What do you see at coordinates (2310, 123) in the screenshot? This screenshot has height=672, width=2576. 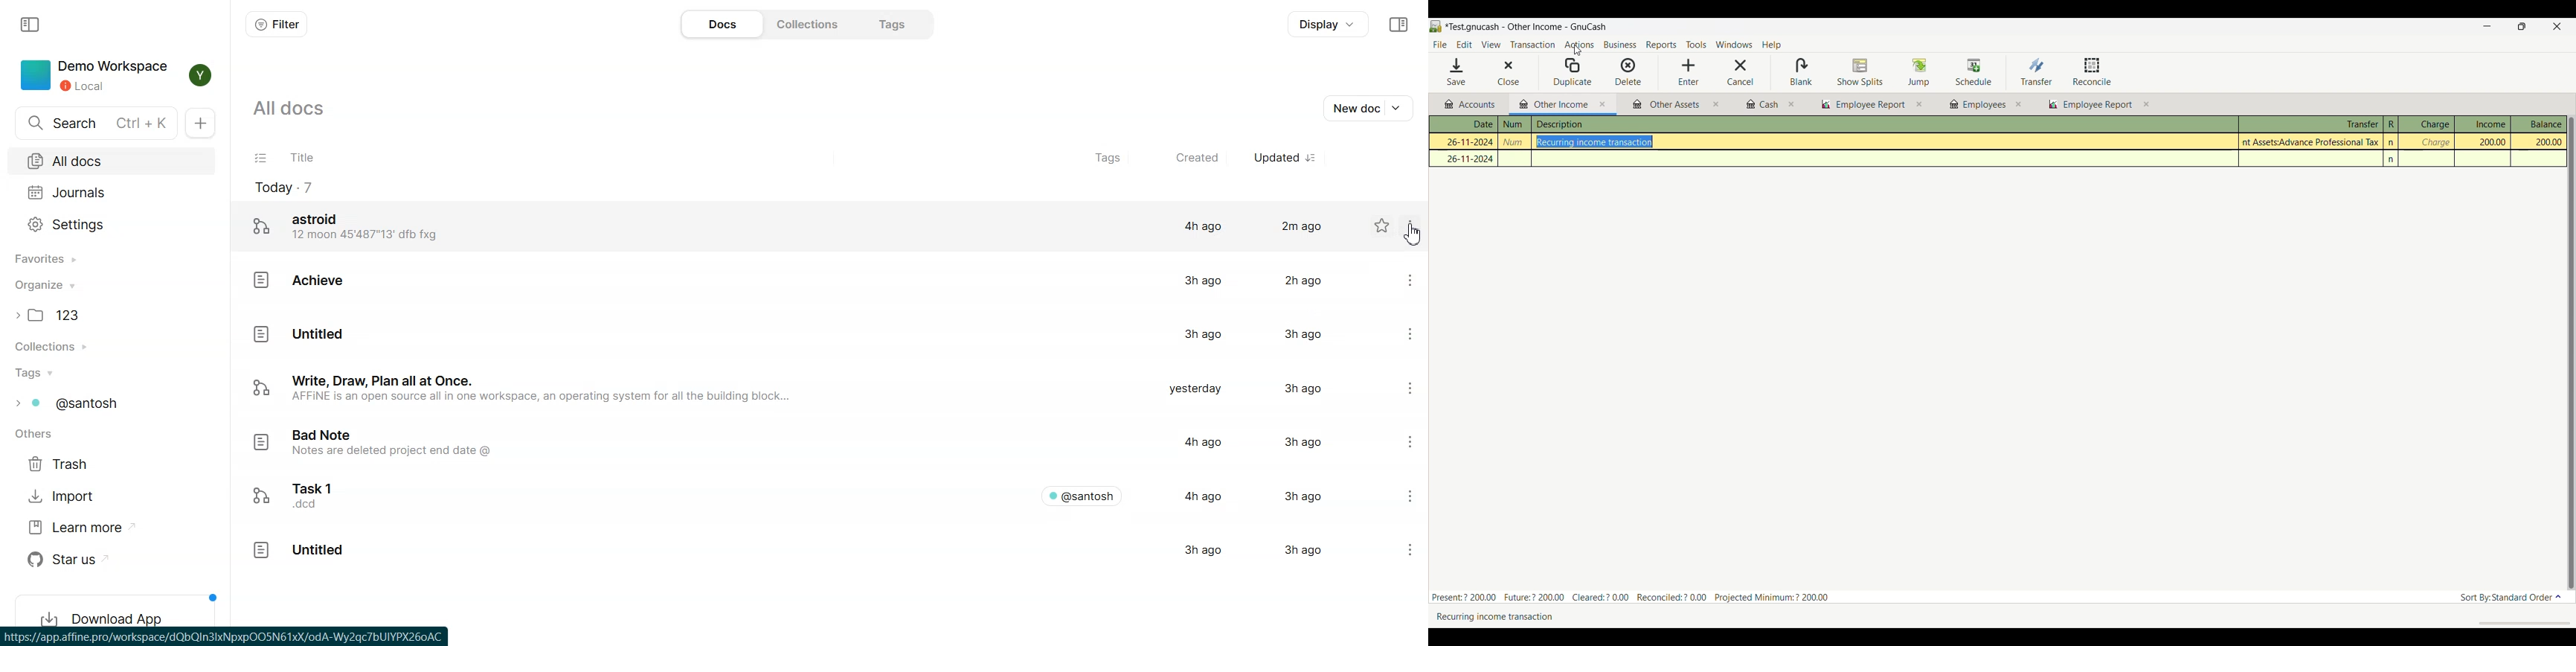 I see `Transfer column` at bounding box center [2310, 123].